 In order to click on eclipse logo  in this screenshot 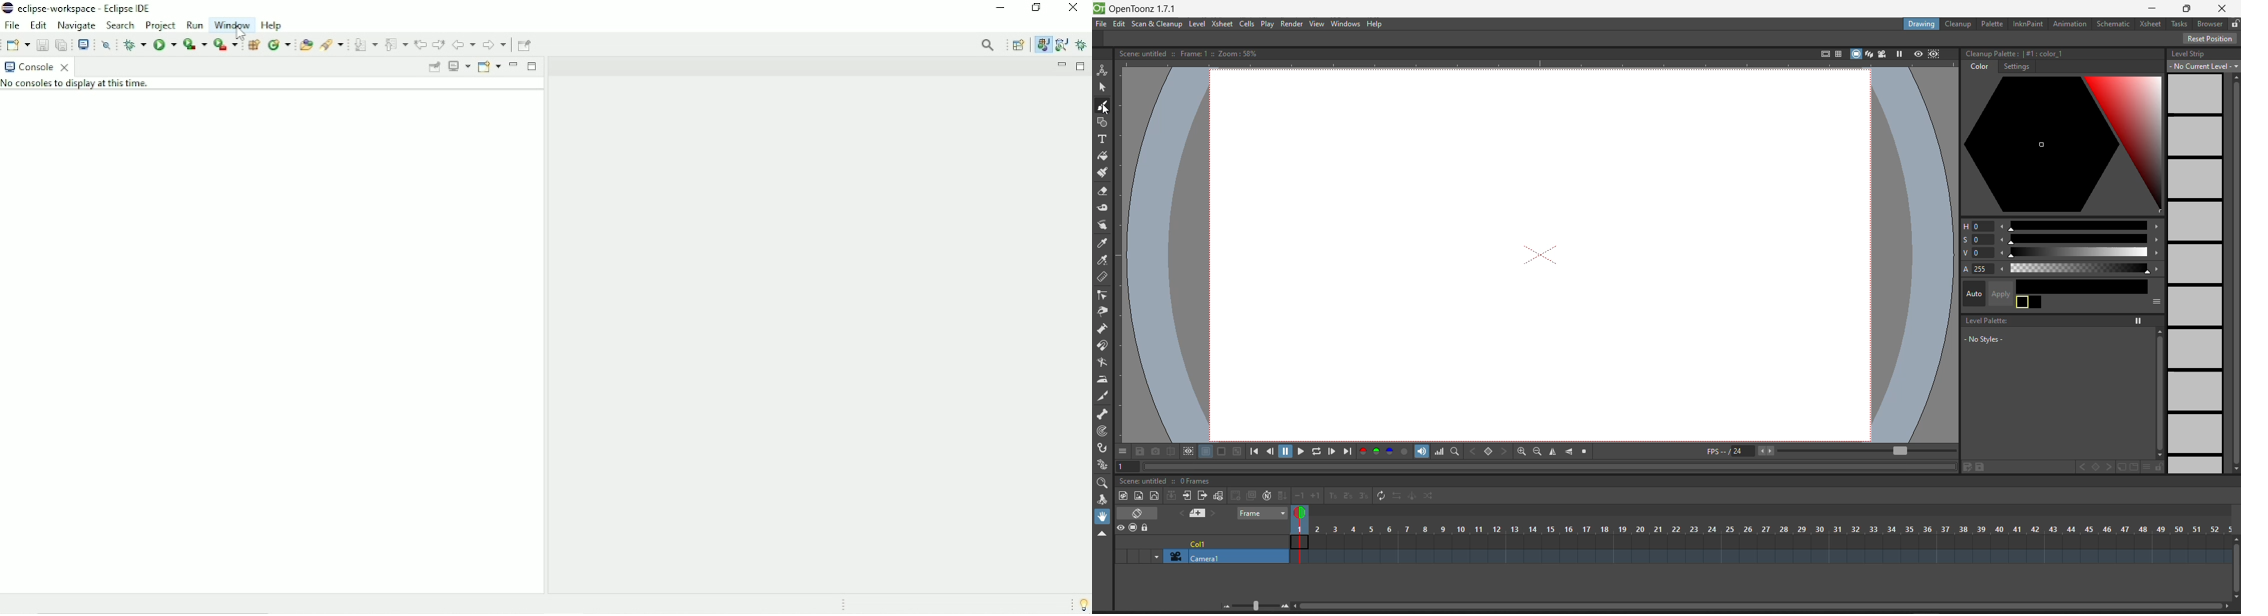, I will do `click(7, 8)`.